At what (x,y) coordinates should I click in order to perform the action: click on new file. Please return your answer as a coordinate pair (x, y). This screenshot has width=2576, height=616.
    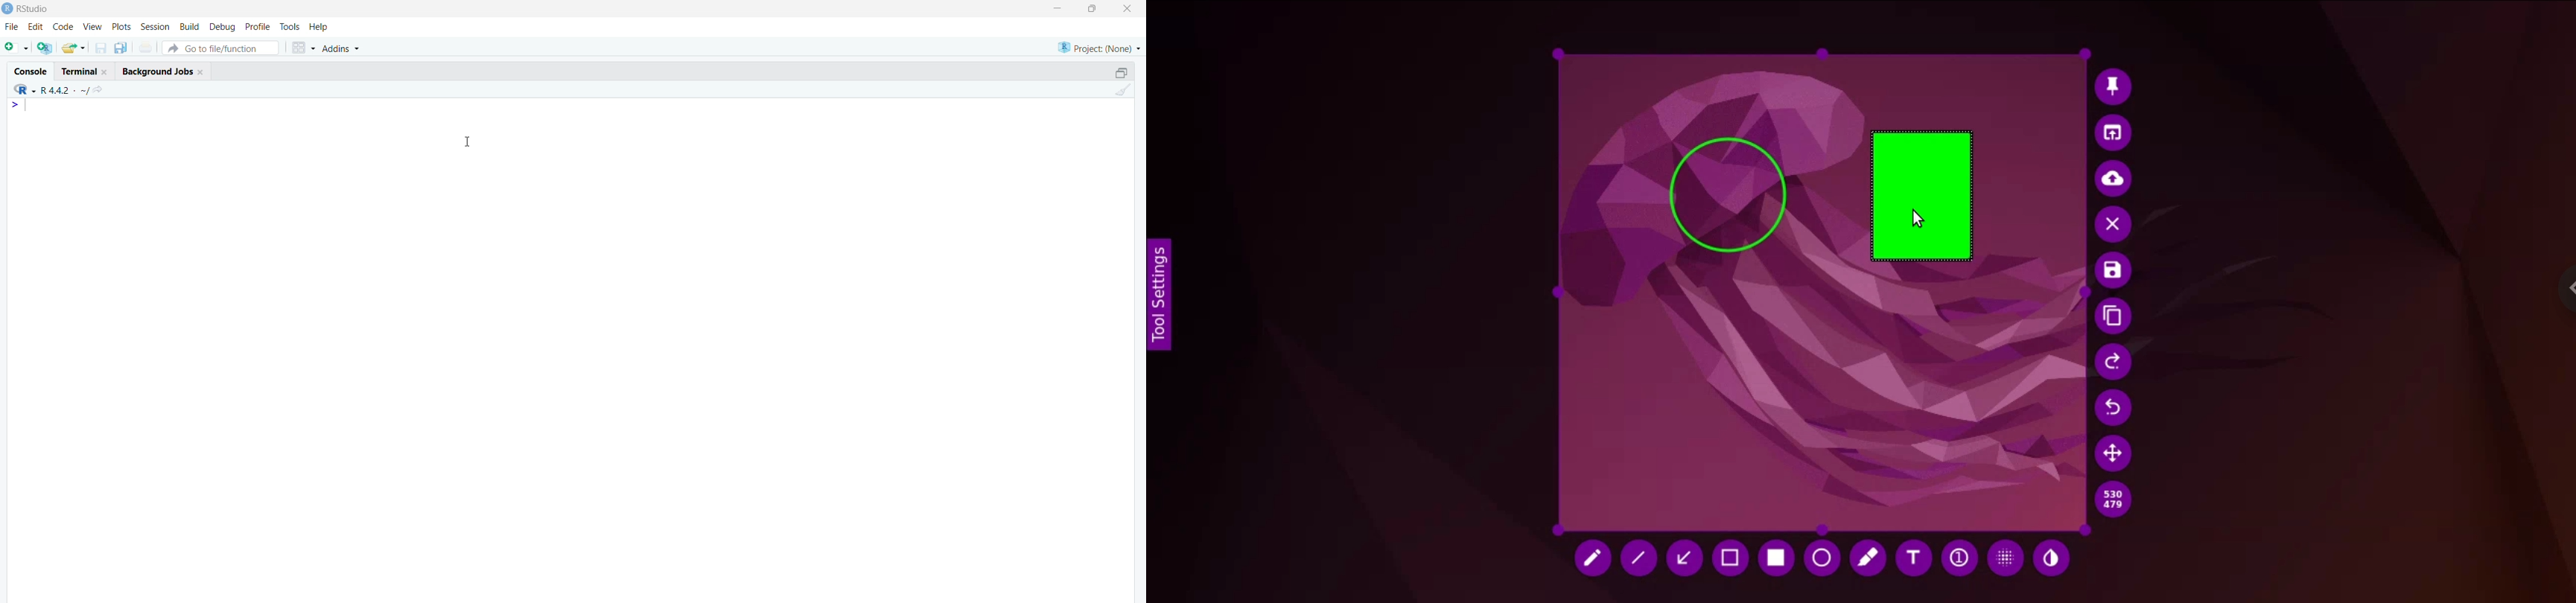
    Looking at the image, I should click on (16, 49).